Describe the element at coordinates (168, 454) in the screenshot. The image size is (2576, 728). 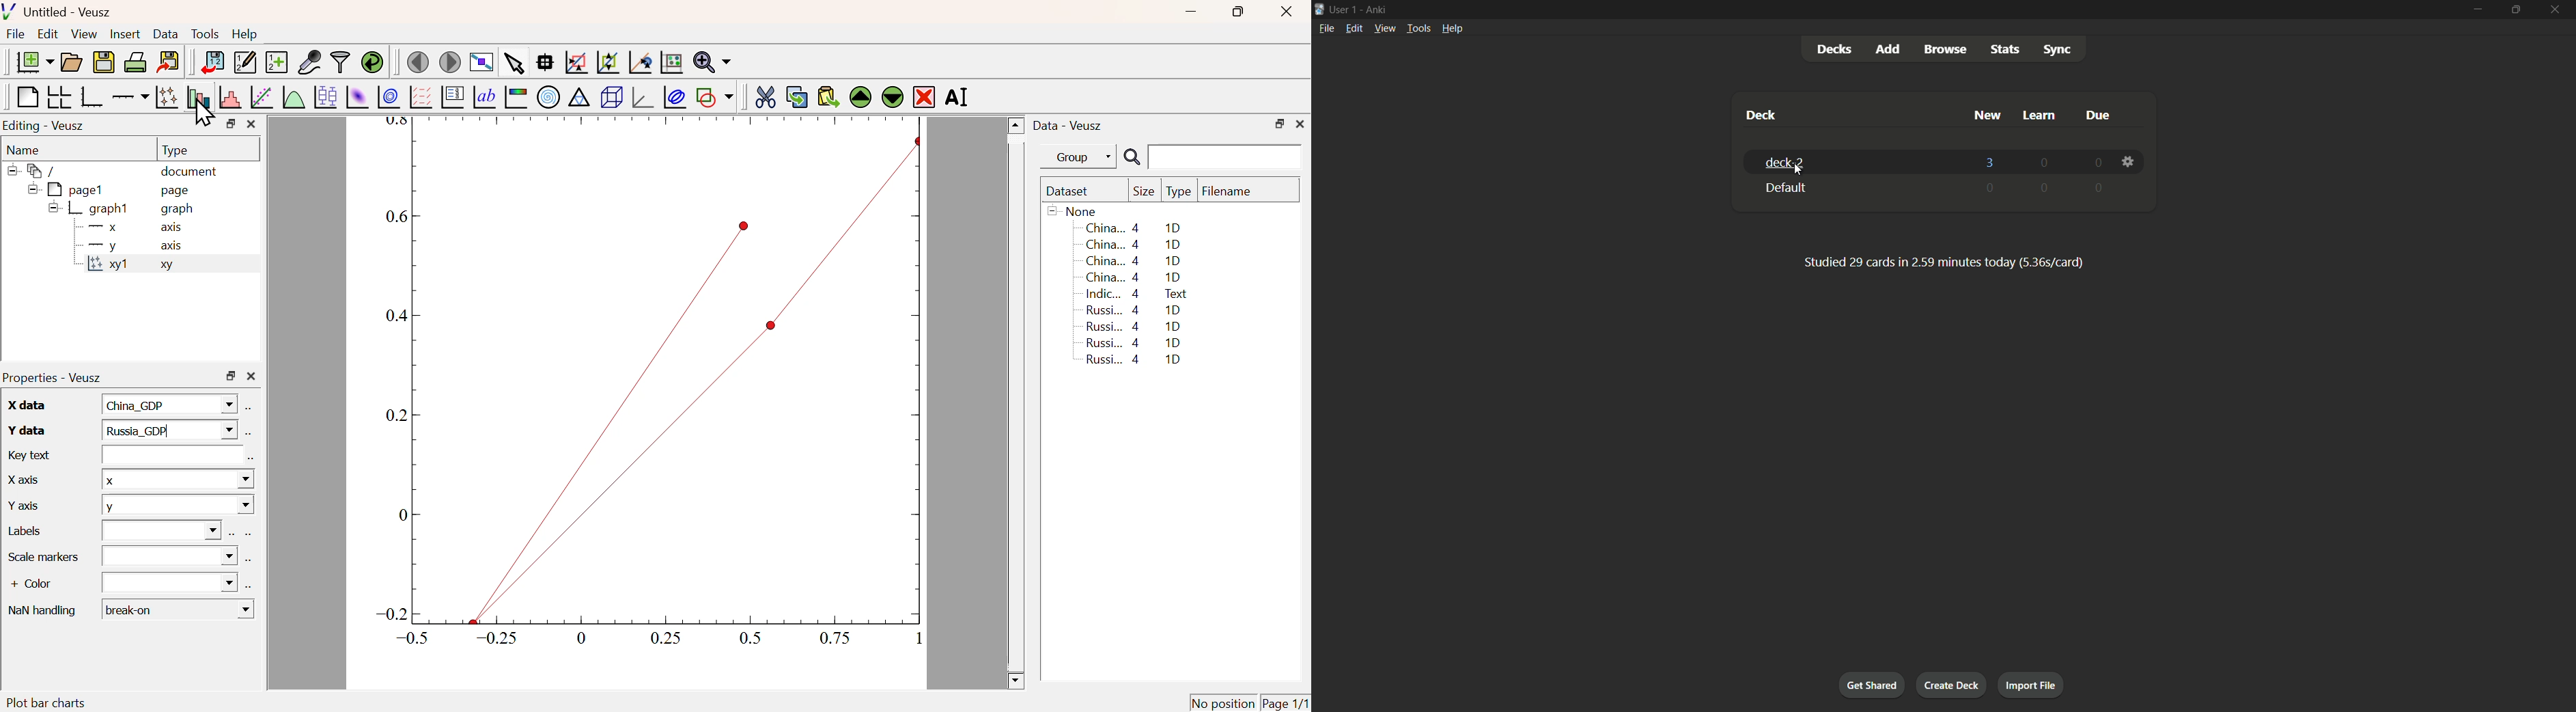
I see `Input` at that location.